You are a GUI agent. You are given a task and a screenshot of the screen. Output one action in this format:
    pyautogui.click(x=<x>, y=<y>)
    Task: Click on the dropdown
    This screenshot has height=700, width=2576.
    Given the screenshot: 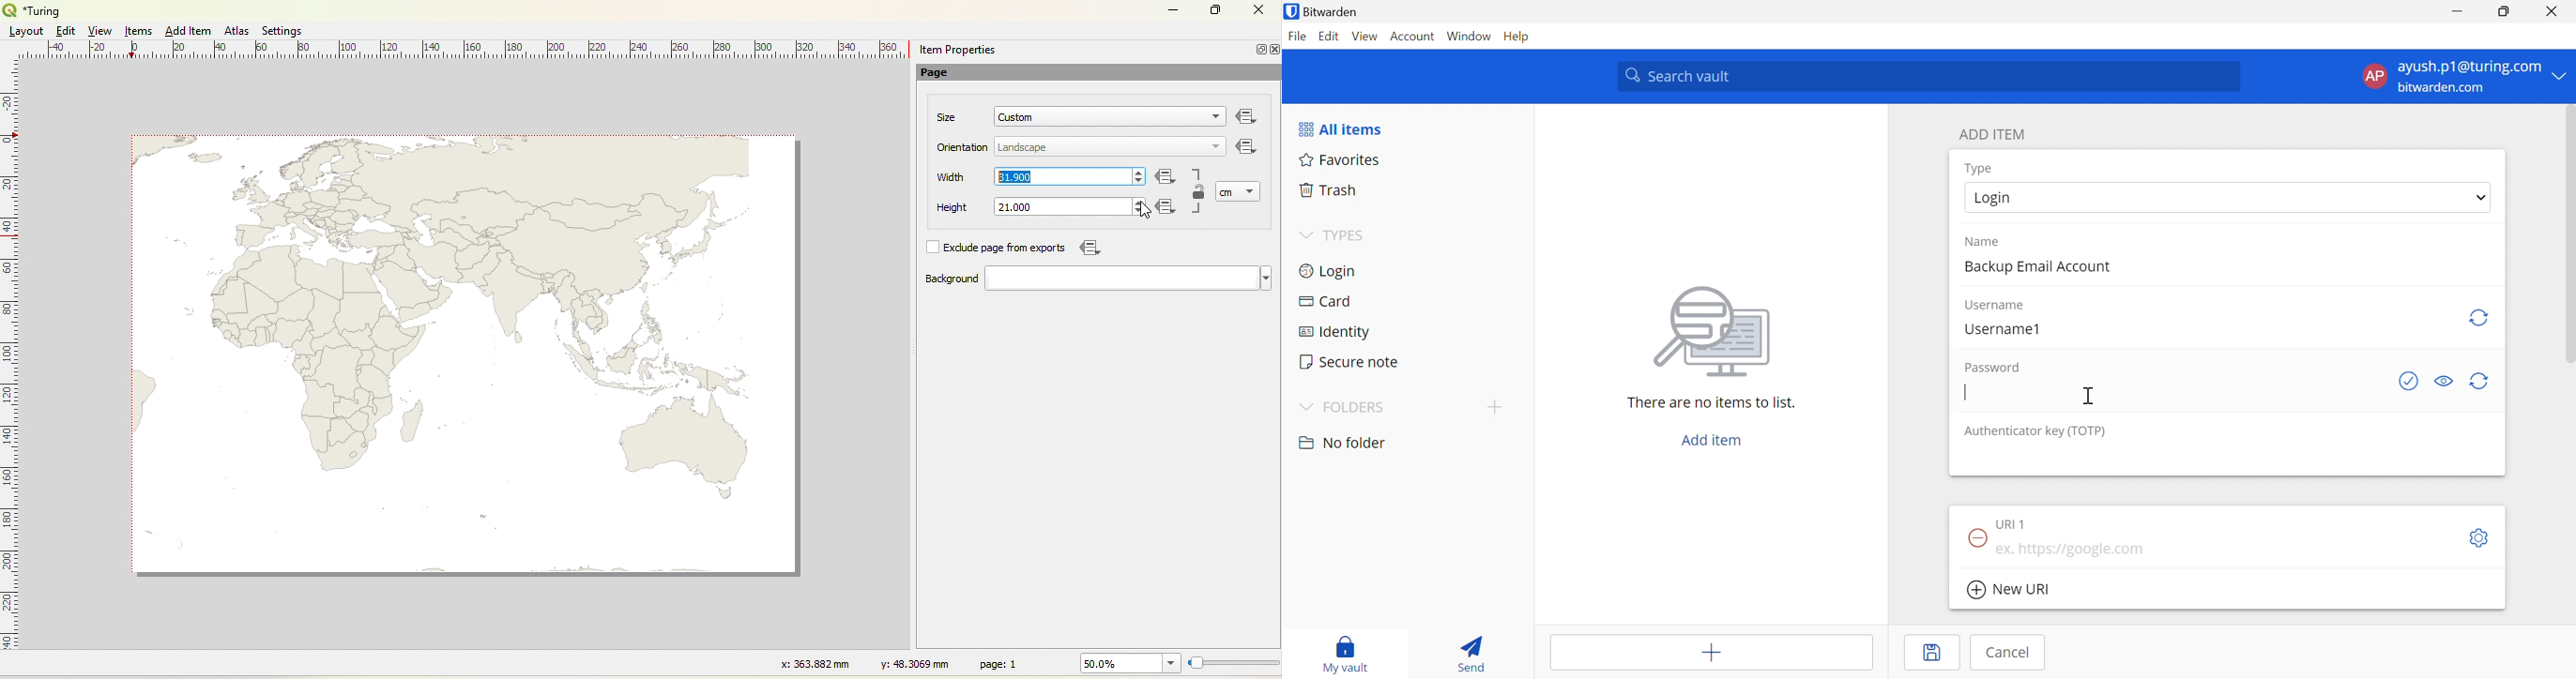 What is the action you would take?
    pyautogui.click(x=1128, y=279)
    